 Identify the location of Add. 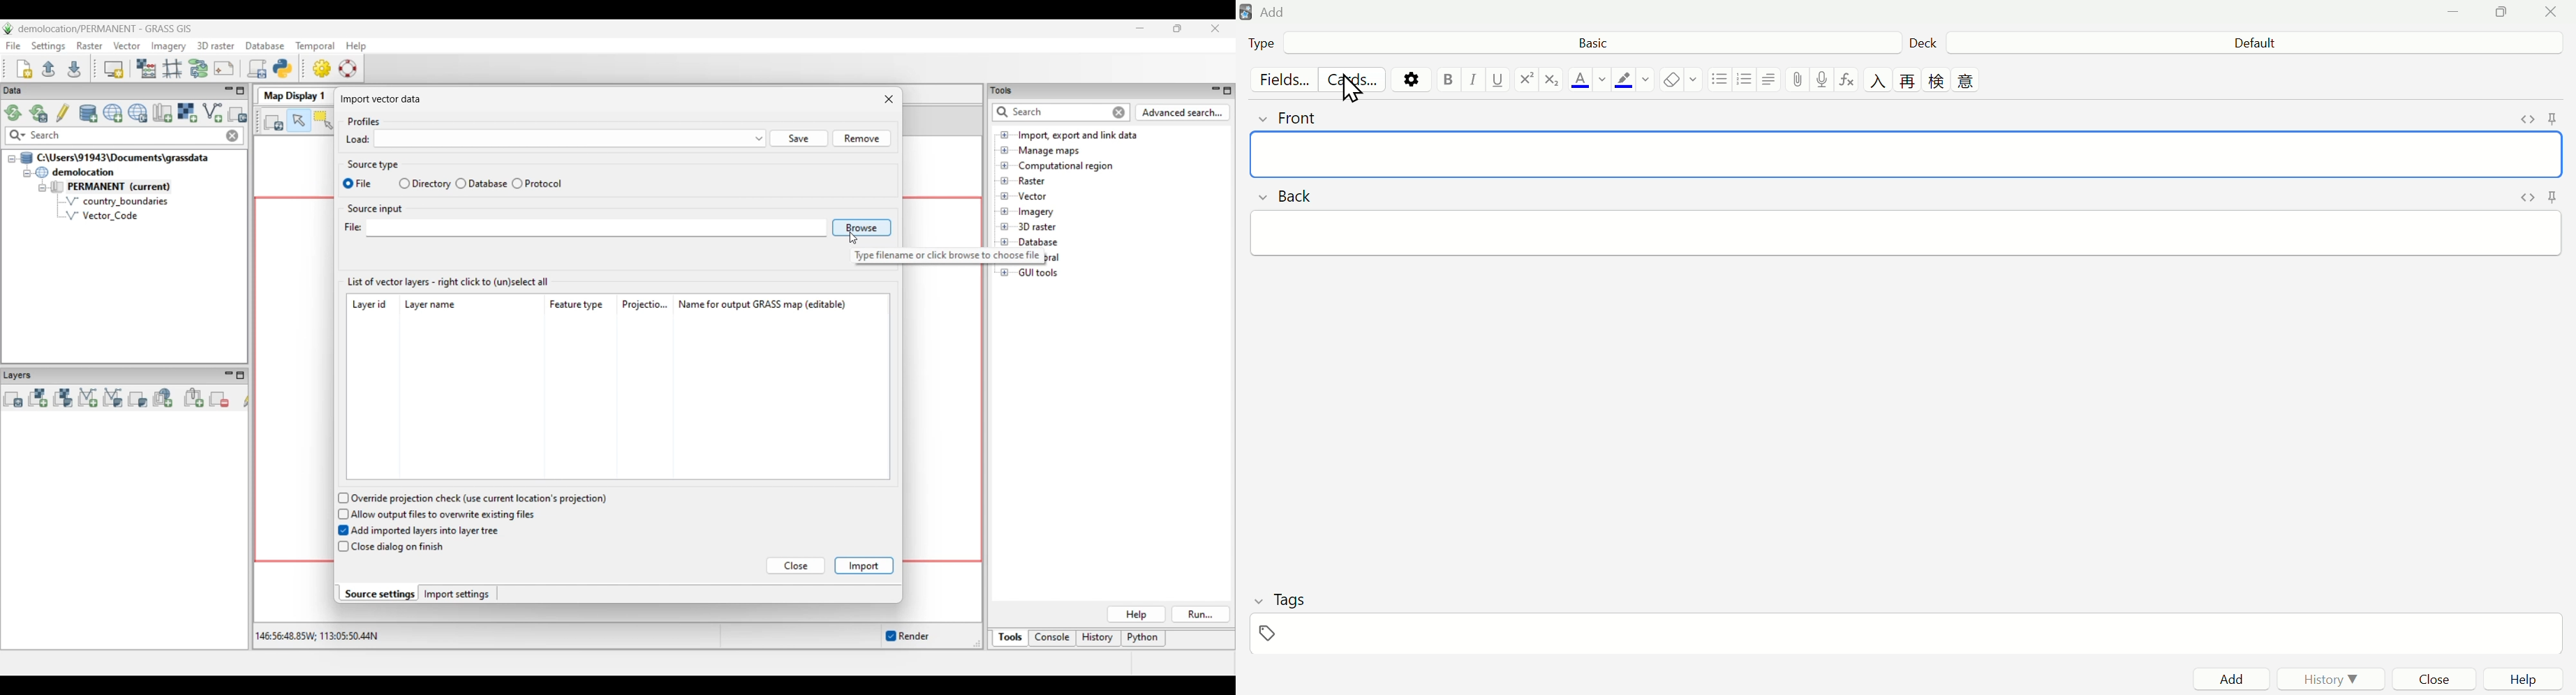
(2225, 679).